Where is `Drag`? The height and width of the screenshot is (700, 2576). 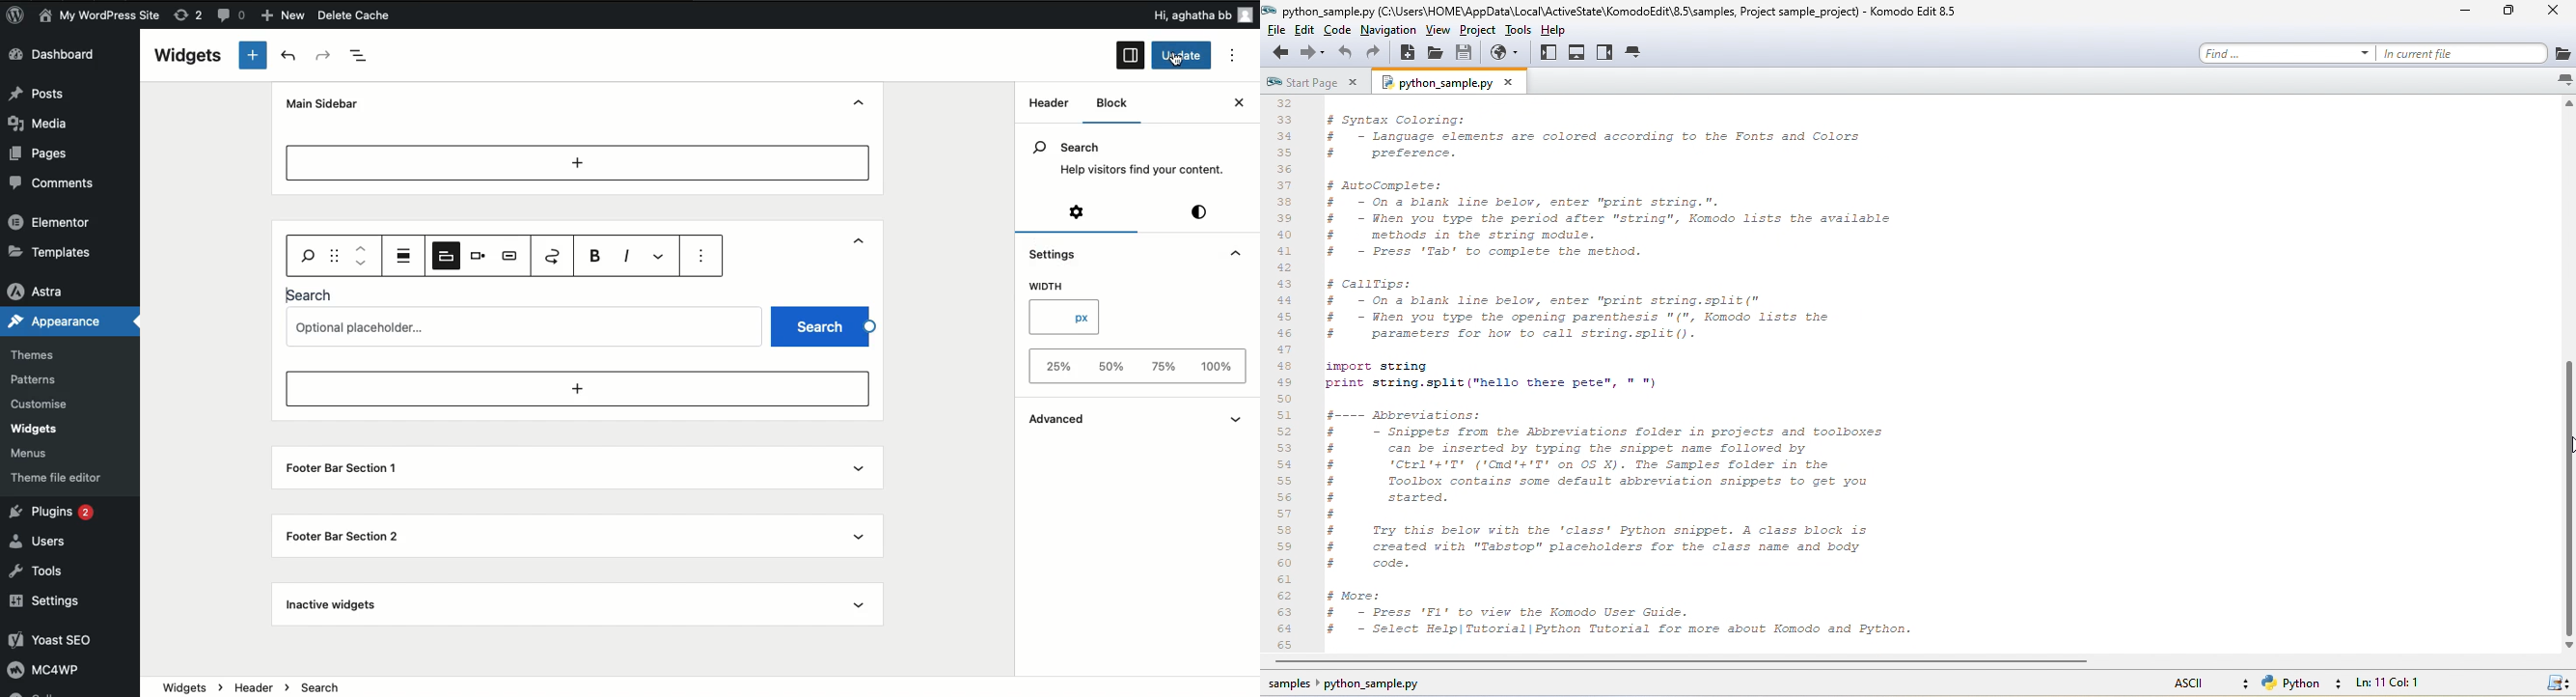 Drag is located at coordinates (335, 255).